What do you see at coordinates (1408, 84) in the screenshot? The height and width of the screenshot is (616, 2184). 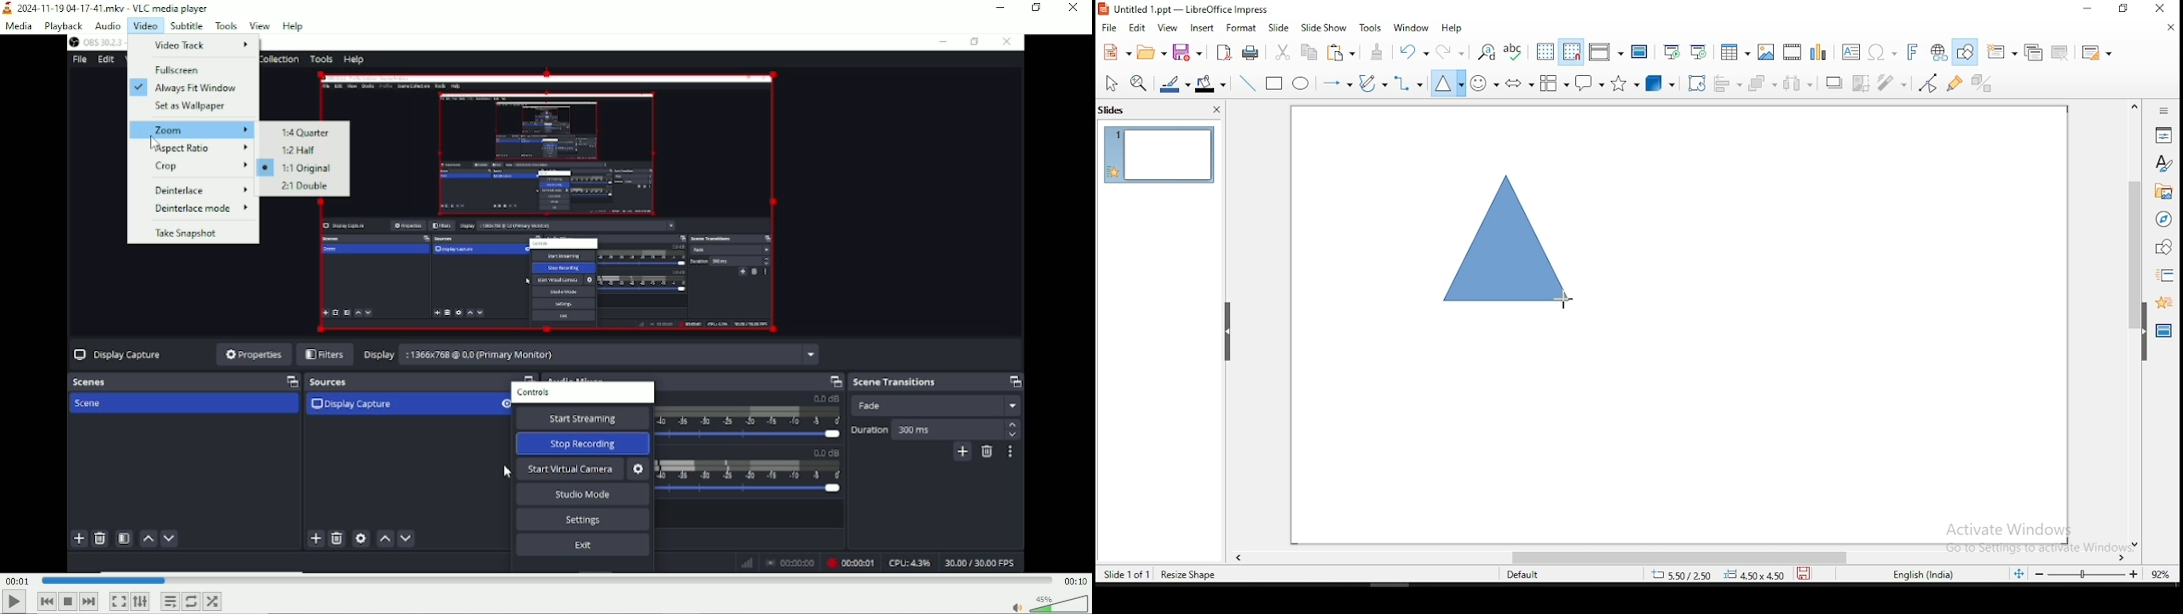 I see `connectors` at bounding box center [1408, 84].